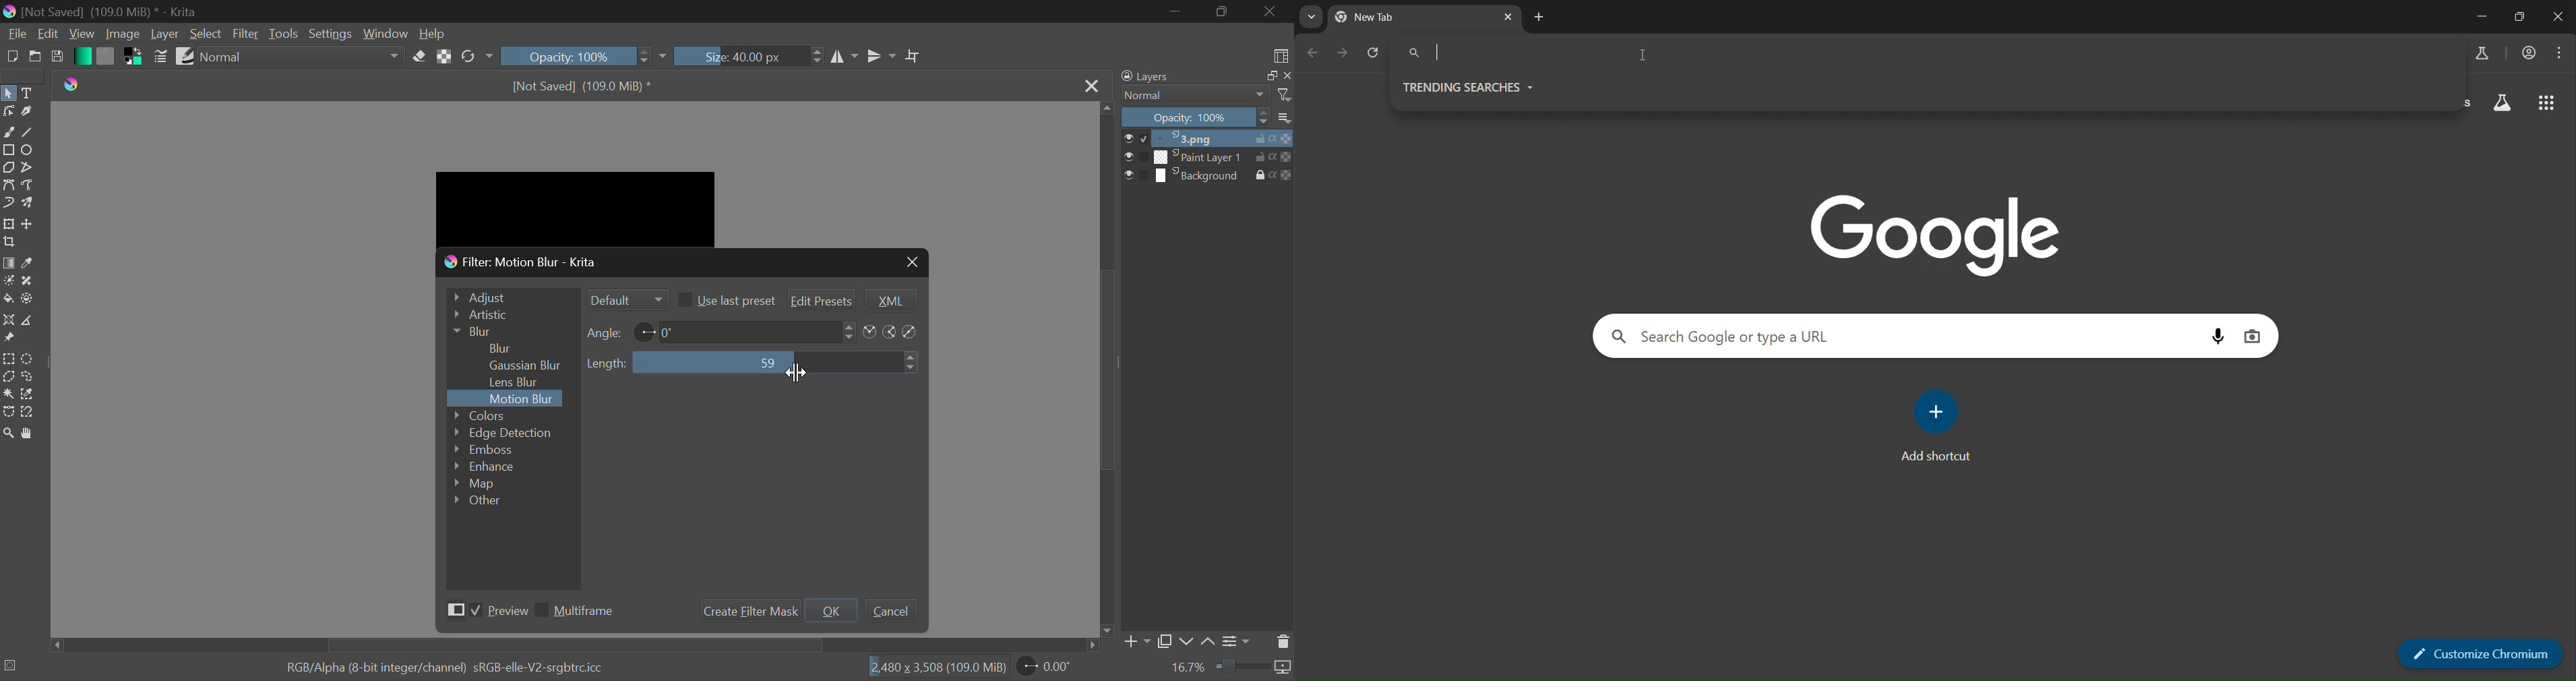 This screenshot has width=2576, height=700. What do you see at coordinates (510, 295) in the screenshot?
I see `Adjust` at bounding box center [510, 295].